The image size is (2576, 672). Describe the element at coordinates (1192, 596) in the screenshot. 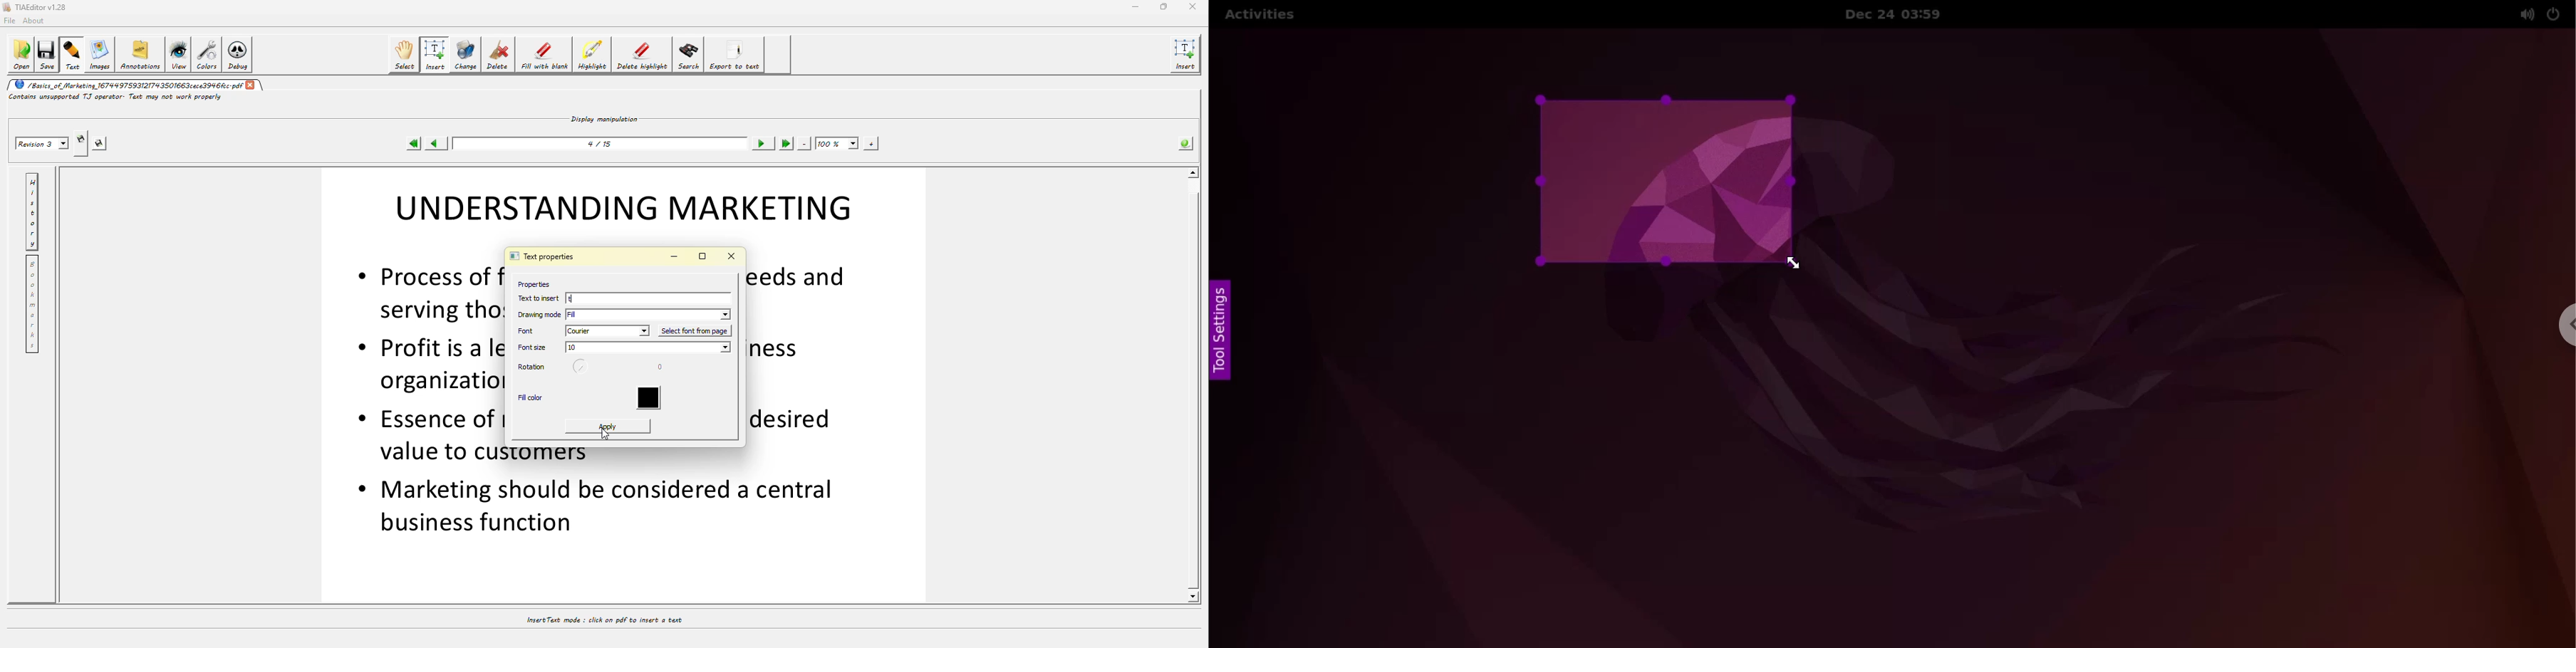

I see `scroll down` at that location.